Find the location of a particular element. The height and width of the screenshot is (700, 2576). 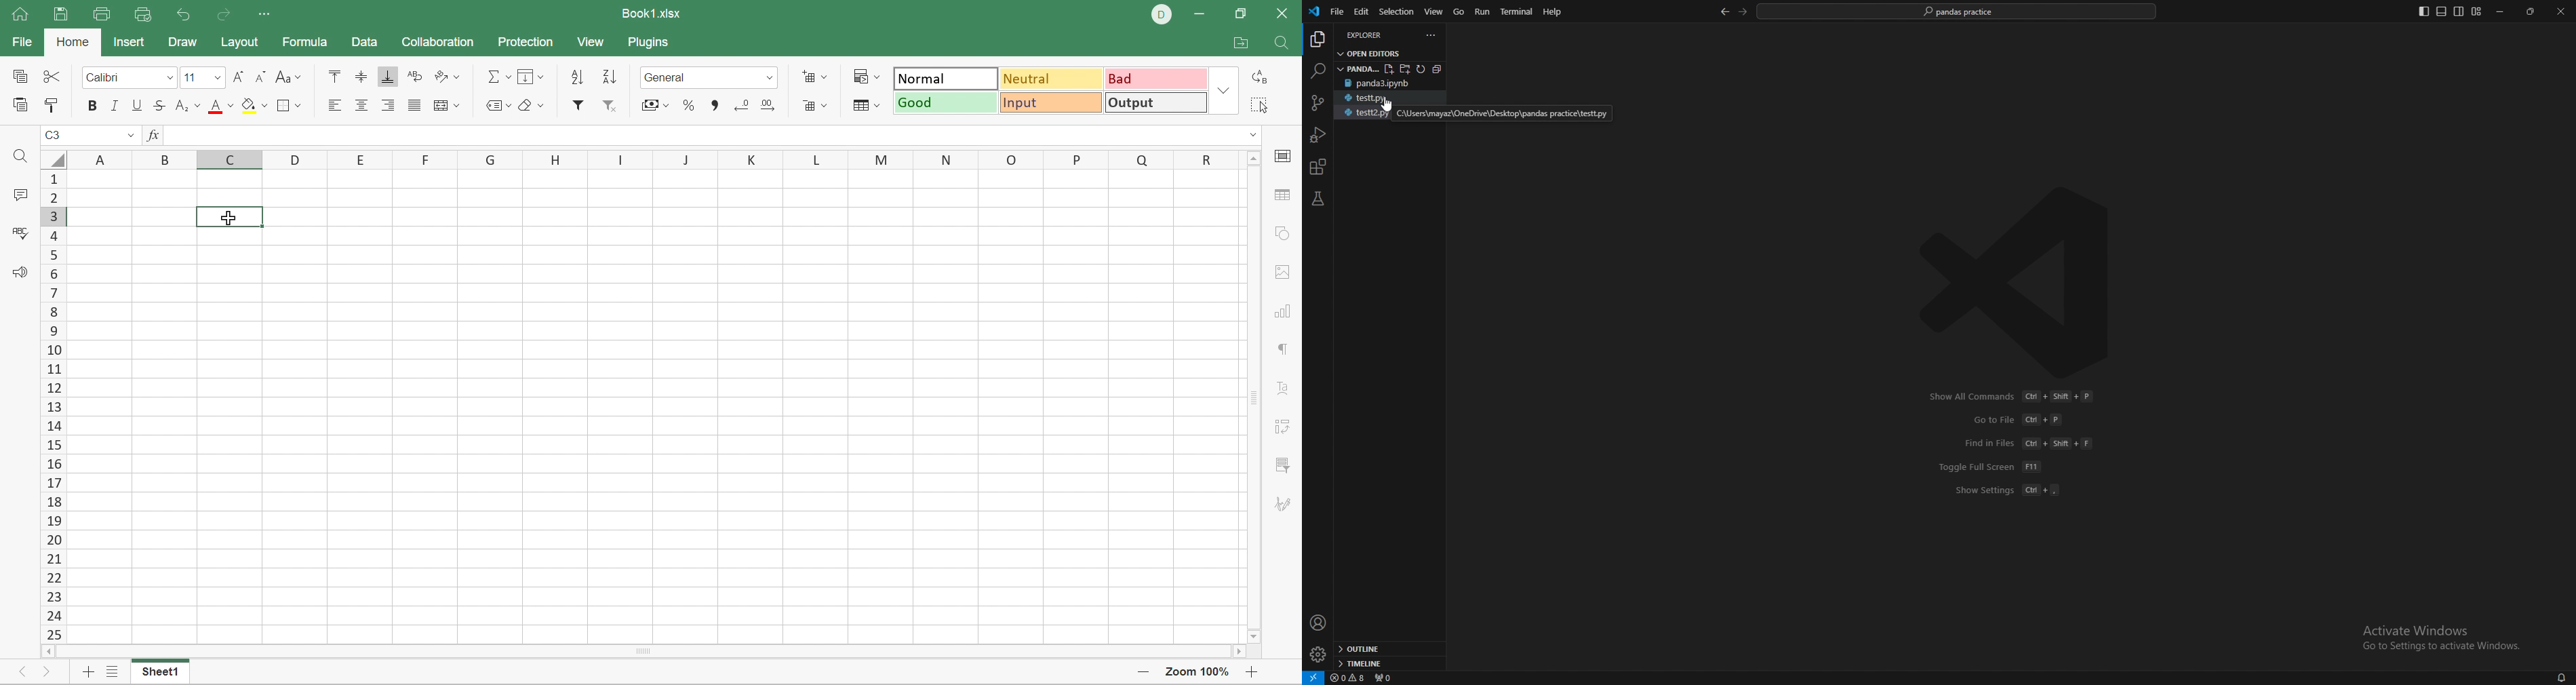

Minimize is located at coordinates (1200, 13).